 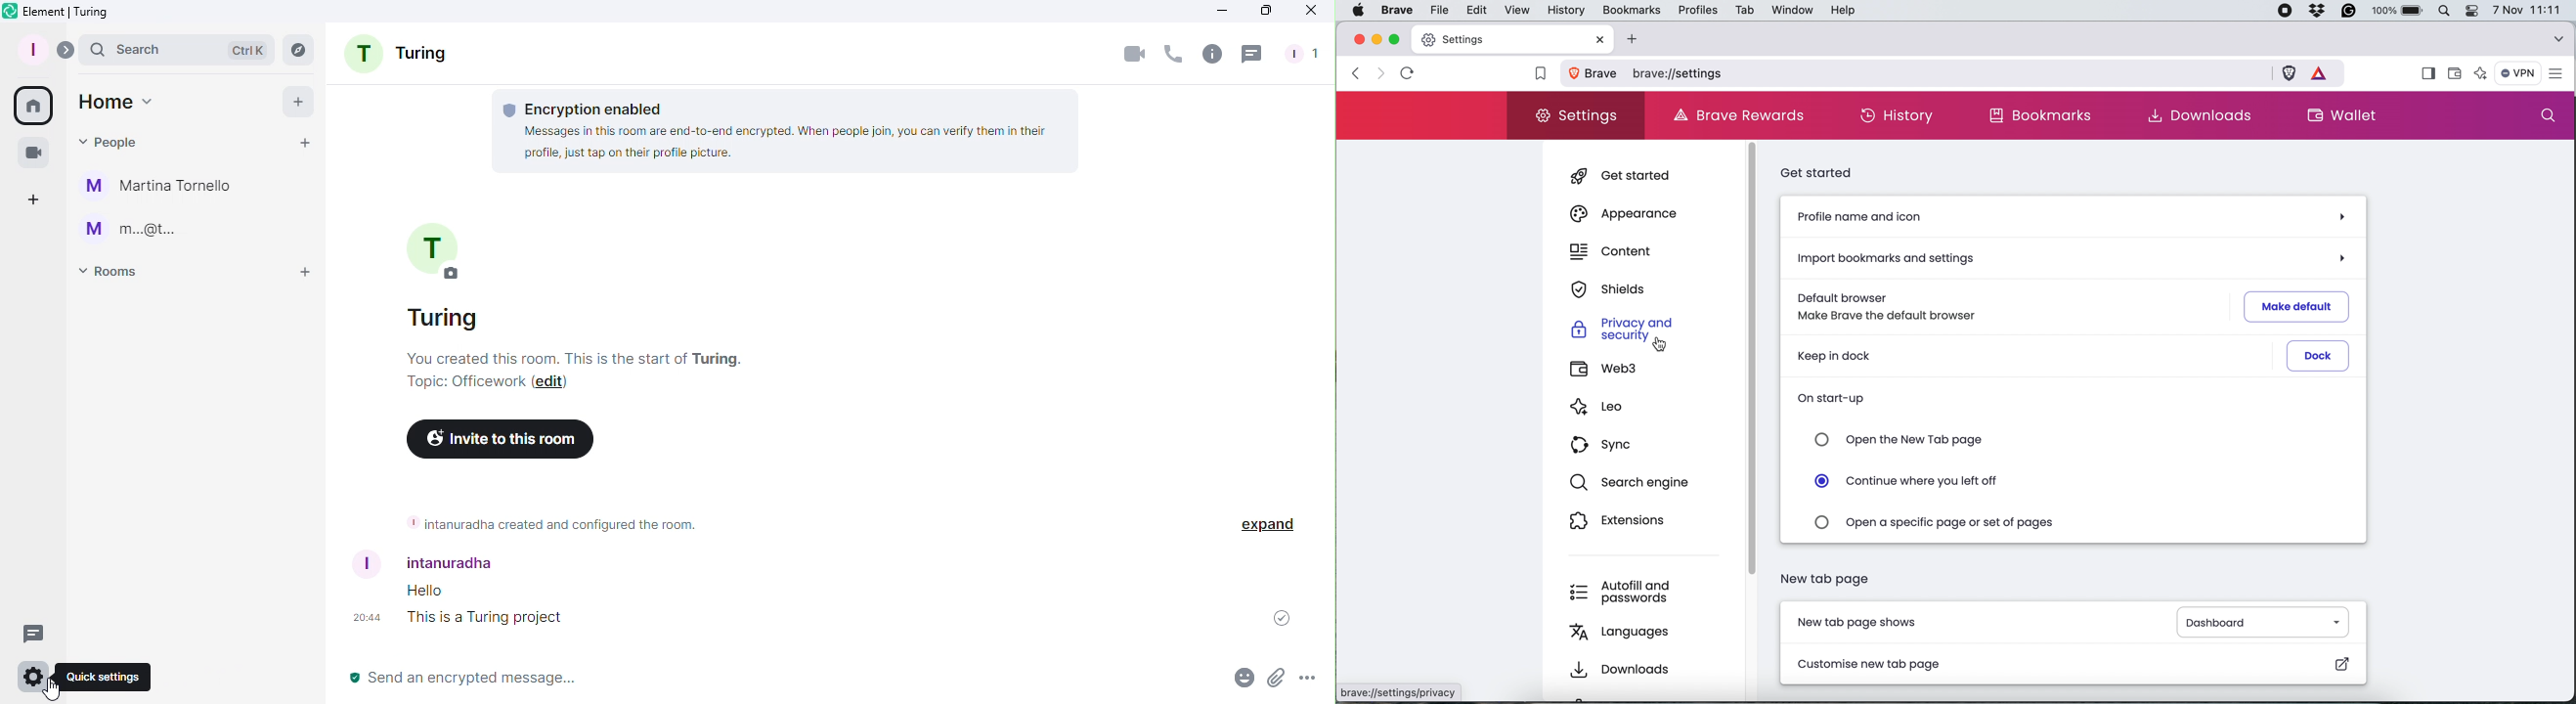 What do you see at coordinates (1305, 55) in the screenshot?
I see `People` at bounding box center [1305, 55].